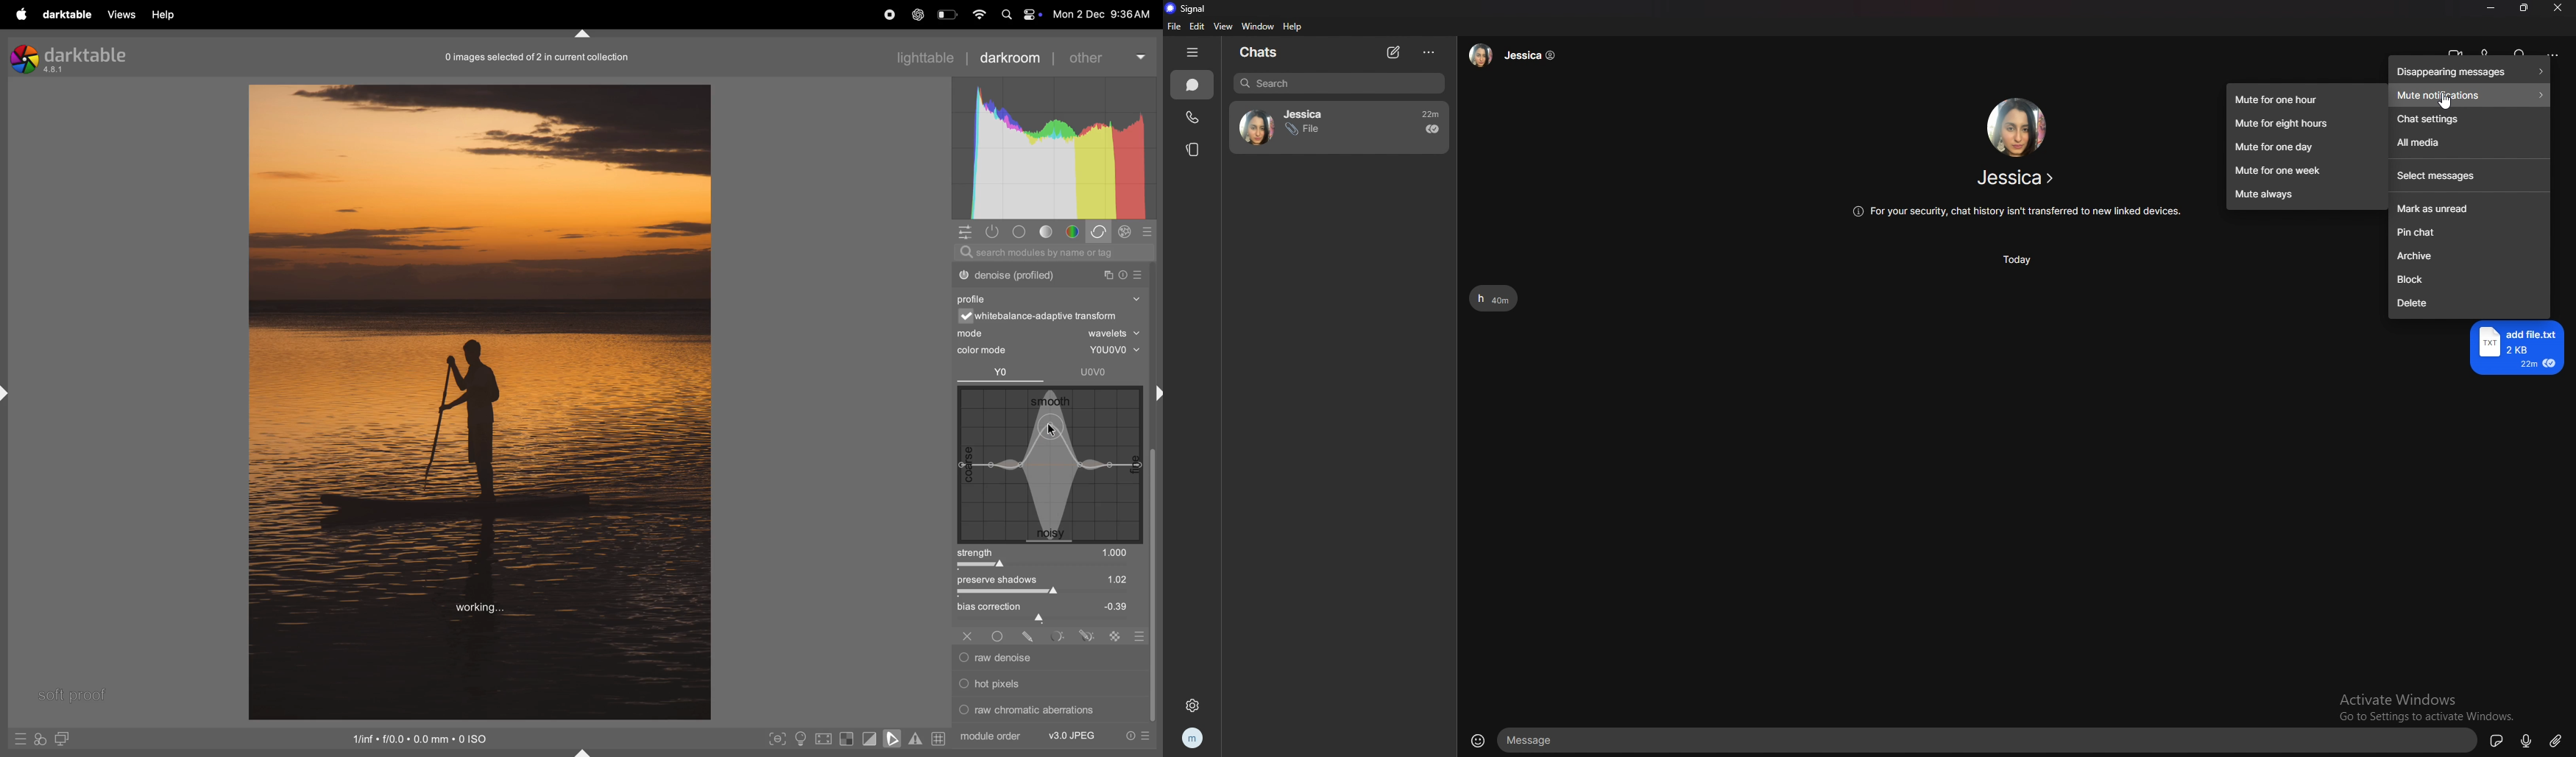 The width and height of the screenshot is (2576, 784). Describe the element at coordinates (1056, 318) in the screenshot. I see `white balance transform` at that location.